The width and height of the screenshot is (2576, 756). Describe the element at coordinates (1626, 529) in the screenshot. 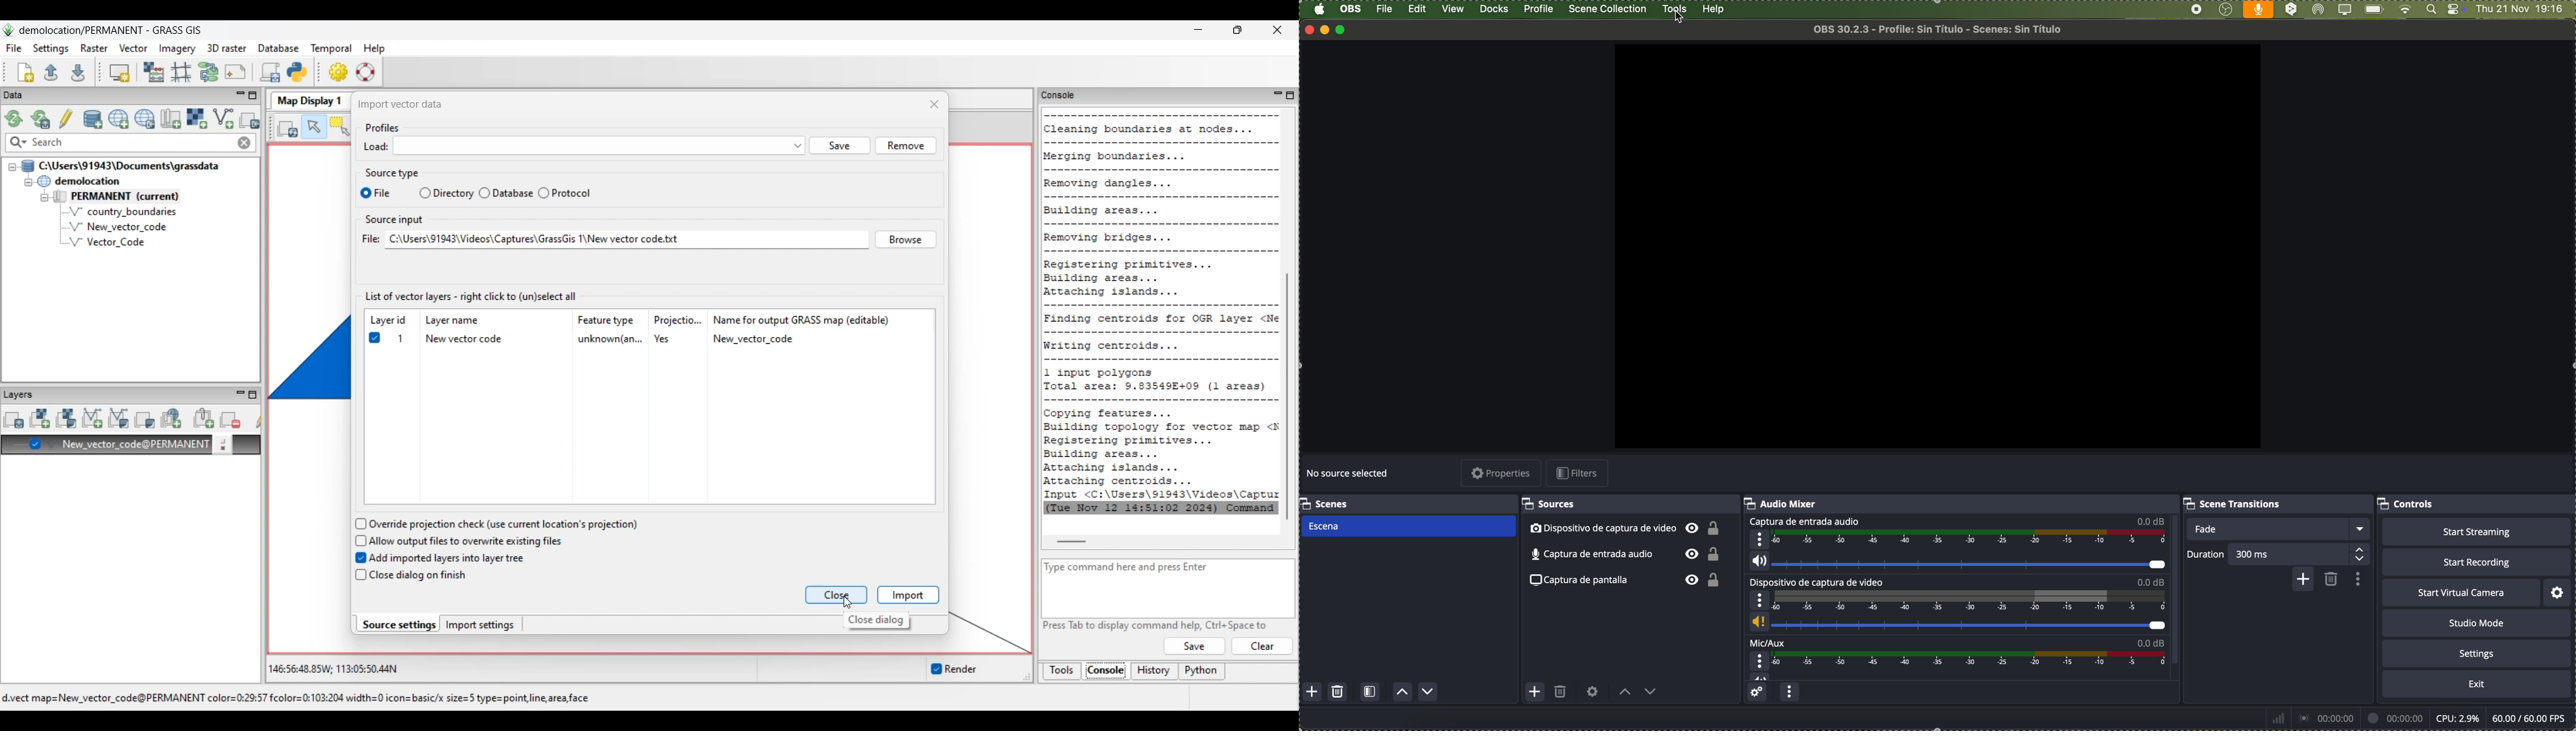

I see `video capture device` at that location.